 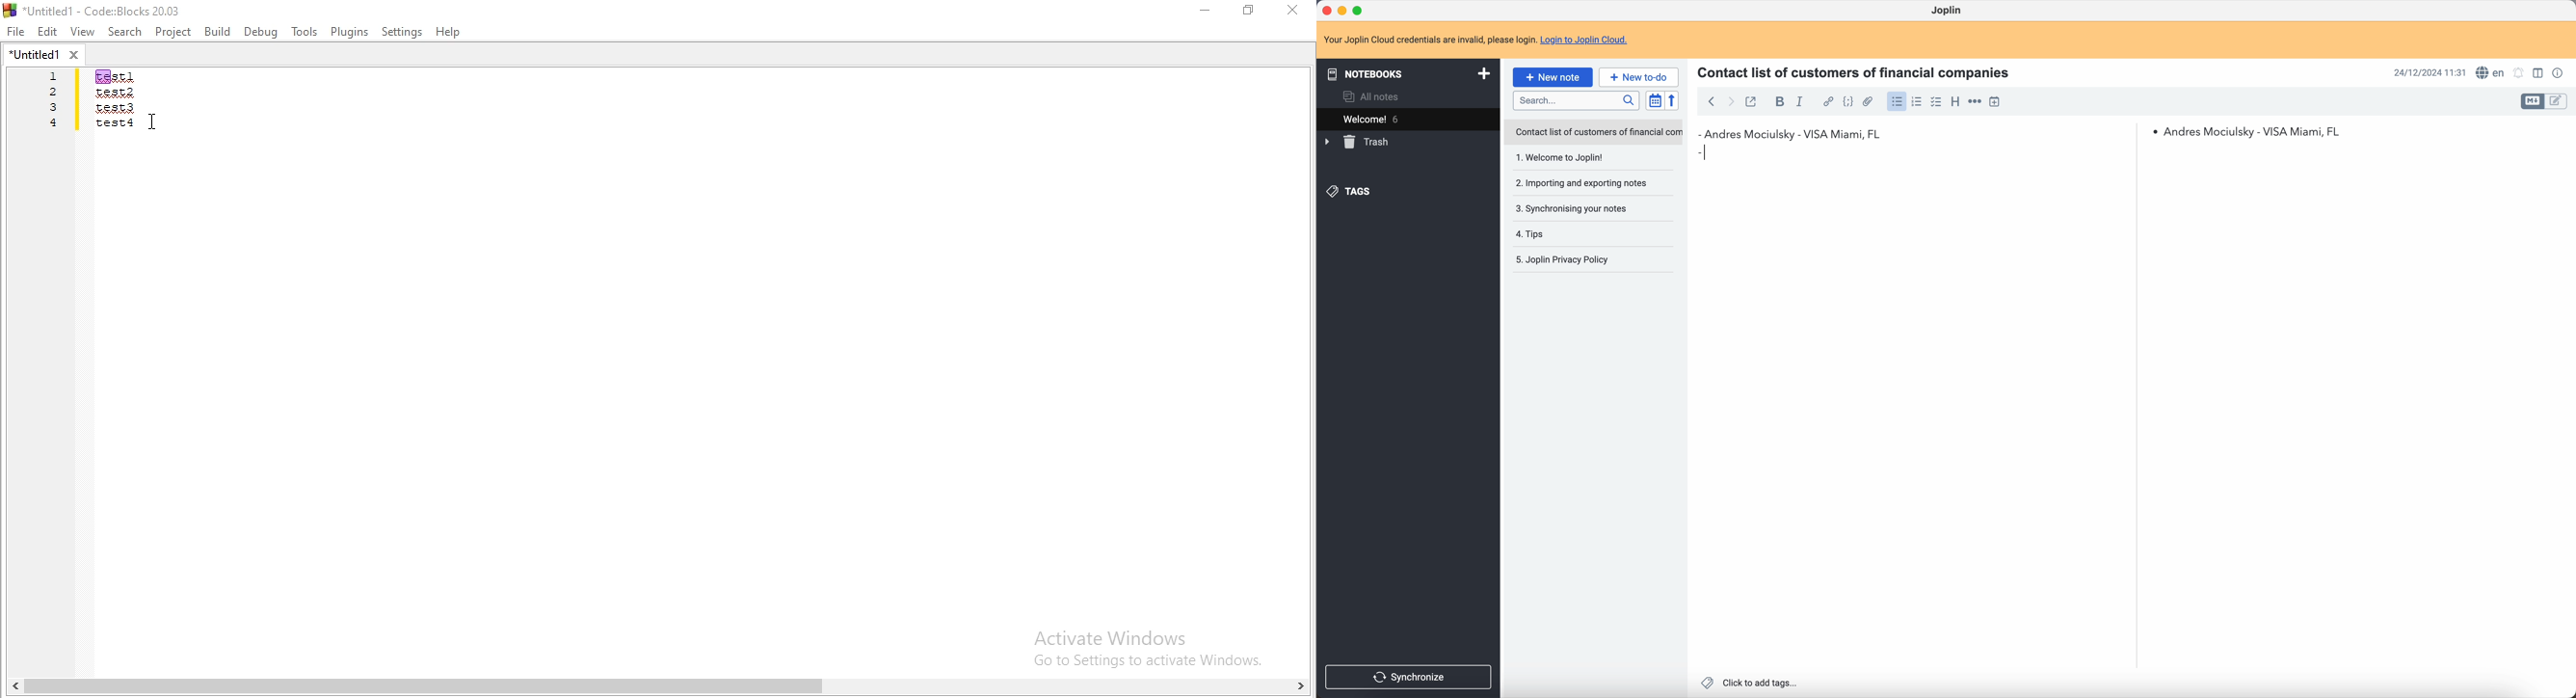 What do you see at coordinates (1754, 100) in the screenshot?
I see `toggle external editing` at bounding box center [1754, 100].